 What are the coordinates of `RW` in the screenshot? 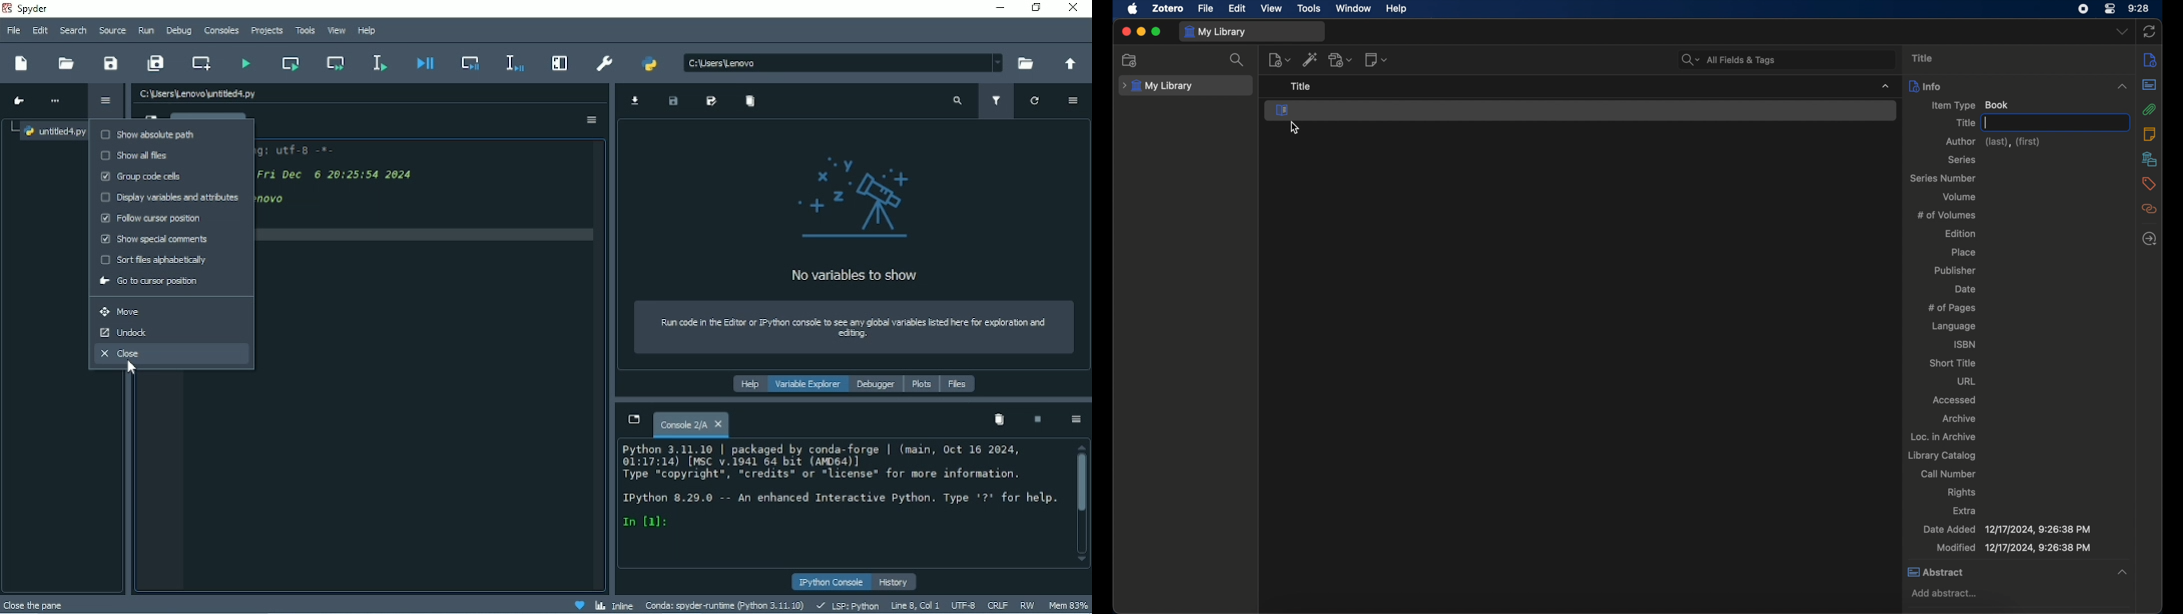 It's located at (1028, 605).